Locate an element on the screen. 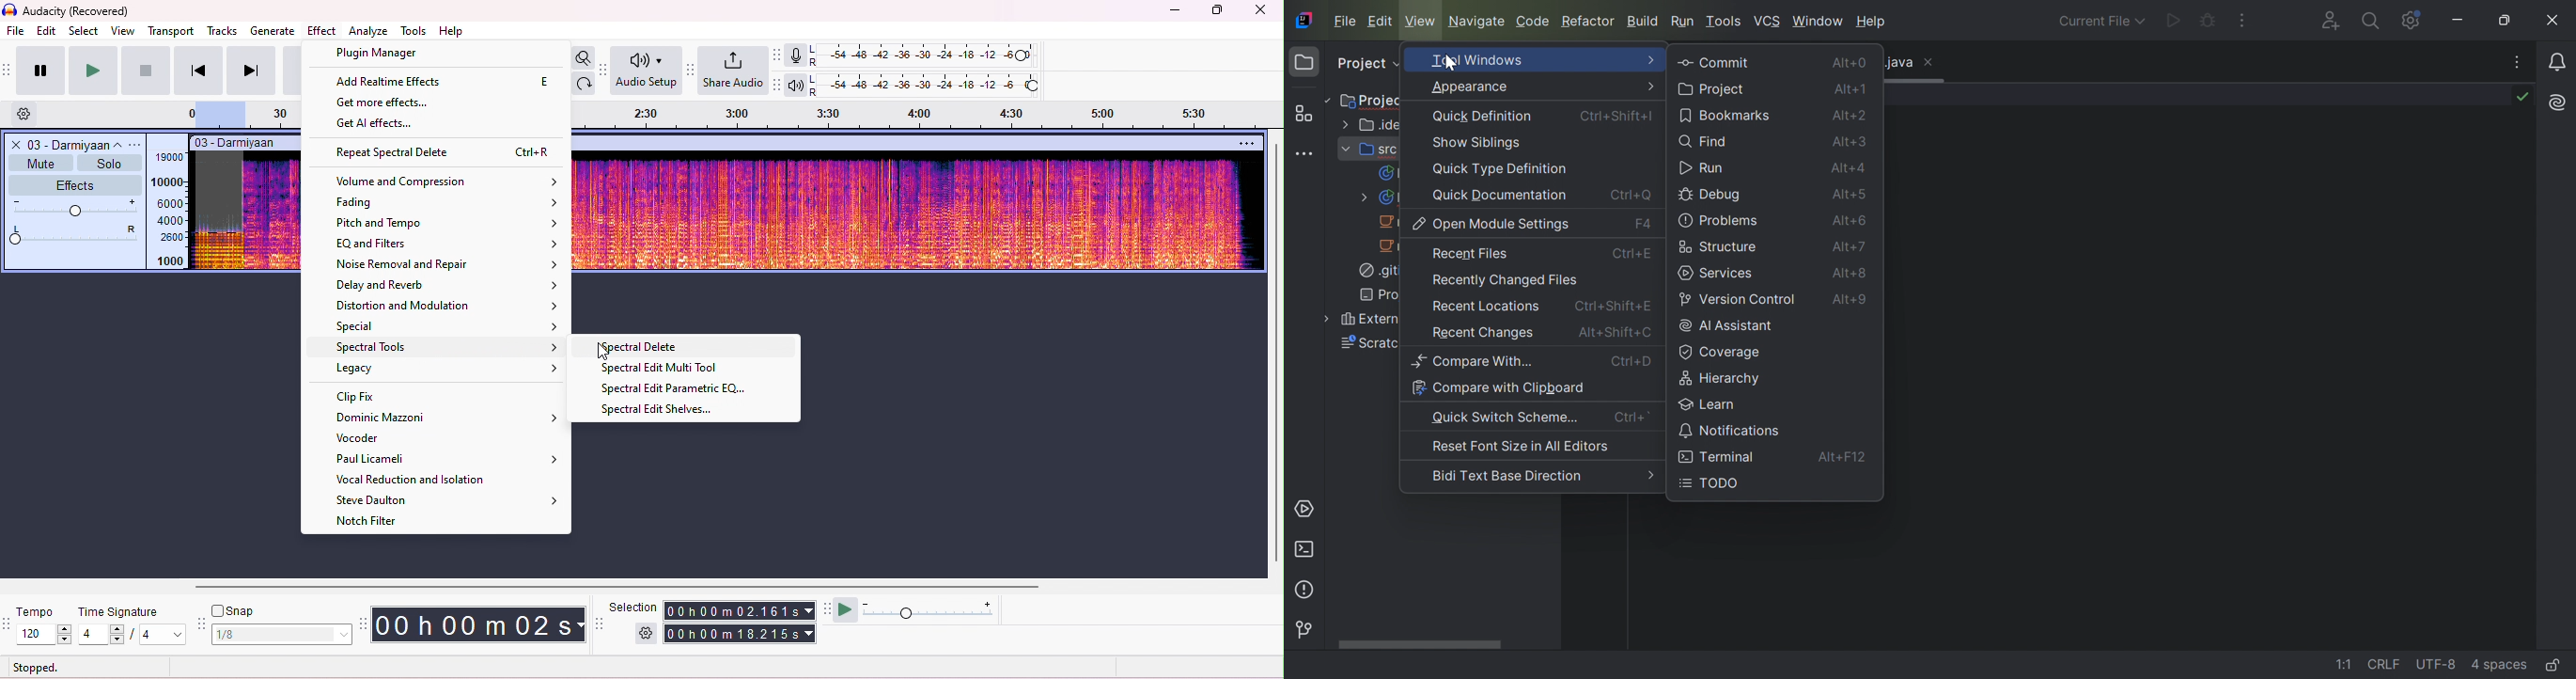 Image resolution: width=2576 pixels, height=700 pixels. tempo tools is located at coordinates (8, 625).